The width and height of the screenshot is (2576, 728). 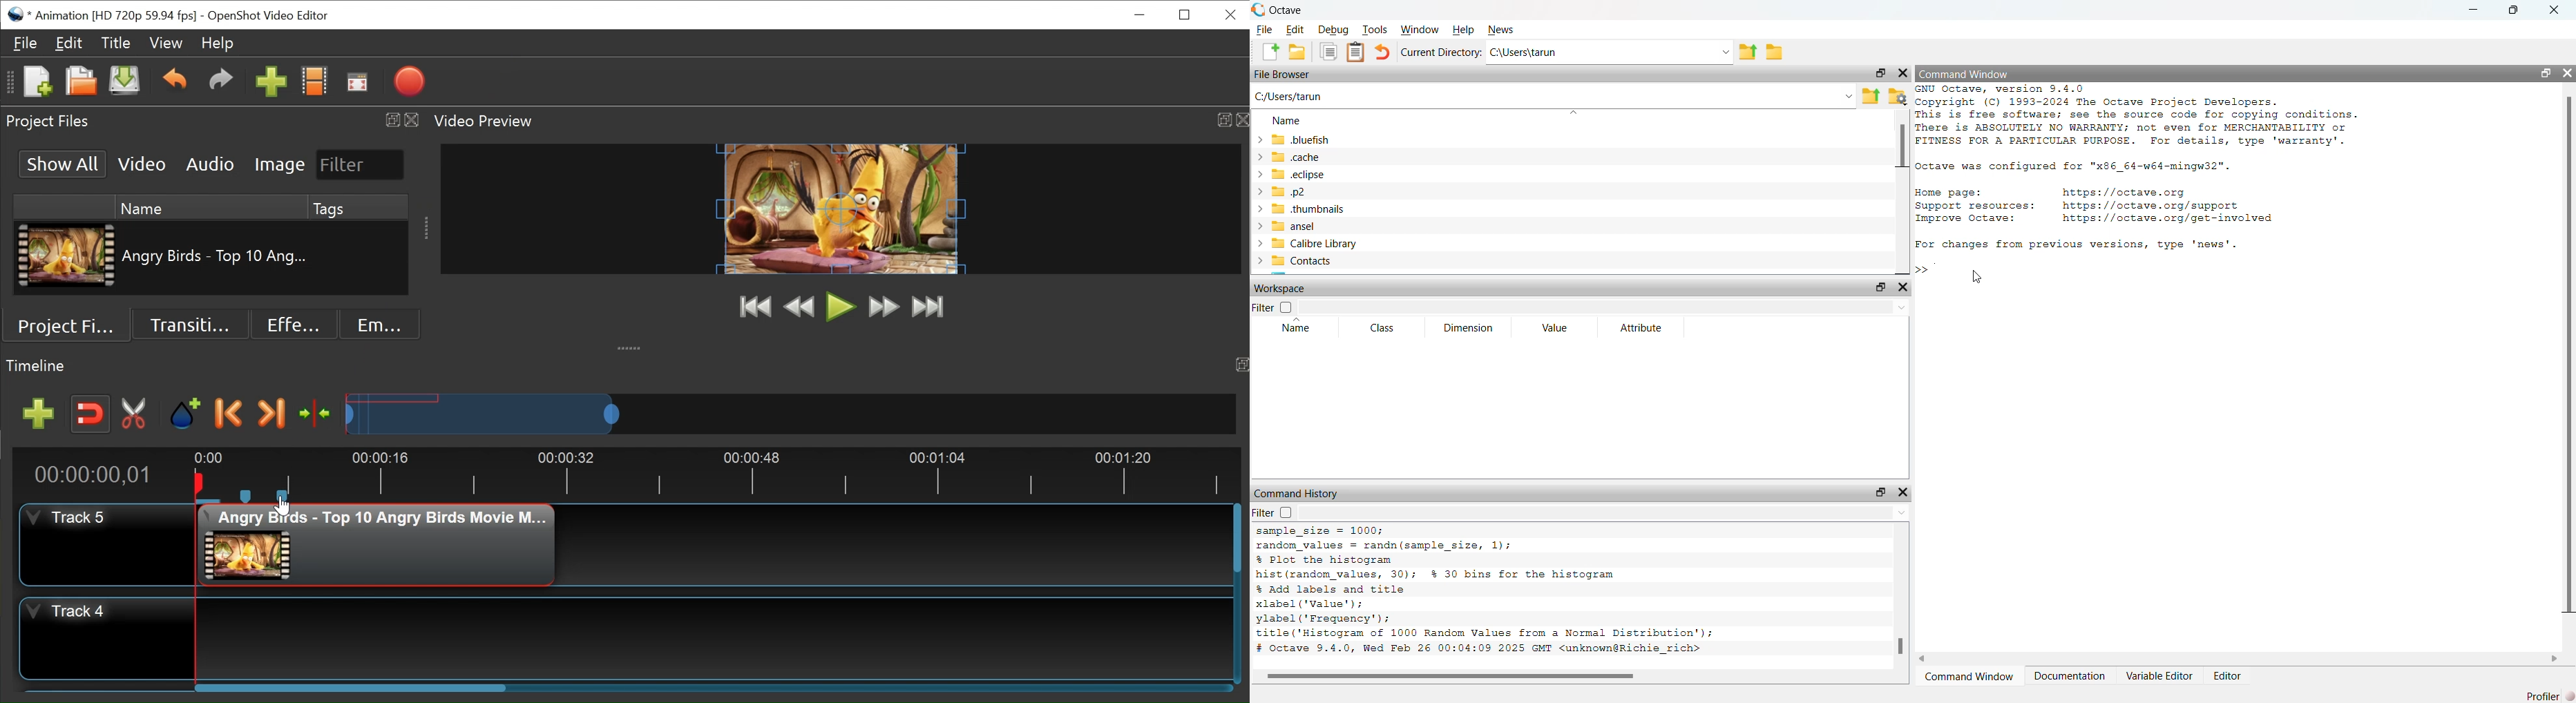 What do you see at coordinates (800, 309) in the screenshot?
I see `Preview` at bounding box center [800, 309].